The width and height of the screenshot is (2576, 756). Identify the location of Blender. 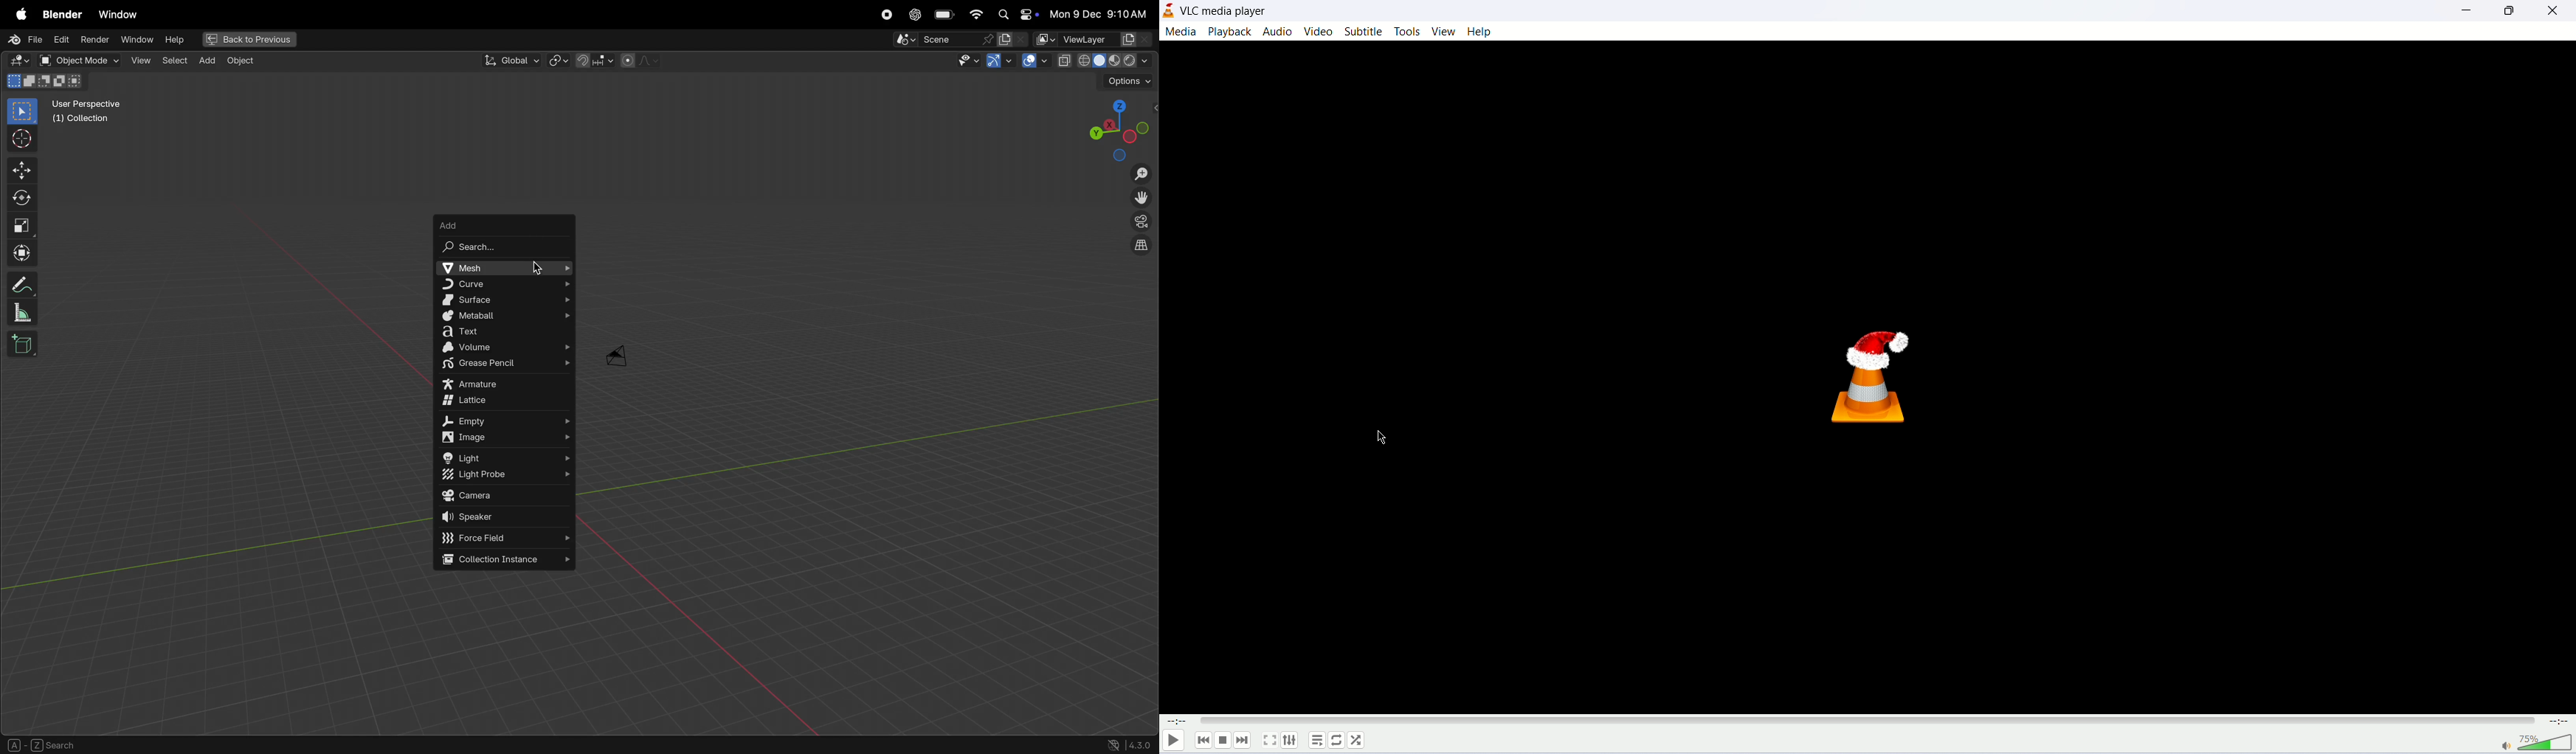
(60, 13).